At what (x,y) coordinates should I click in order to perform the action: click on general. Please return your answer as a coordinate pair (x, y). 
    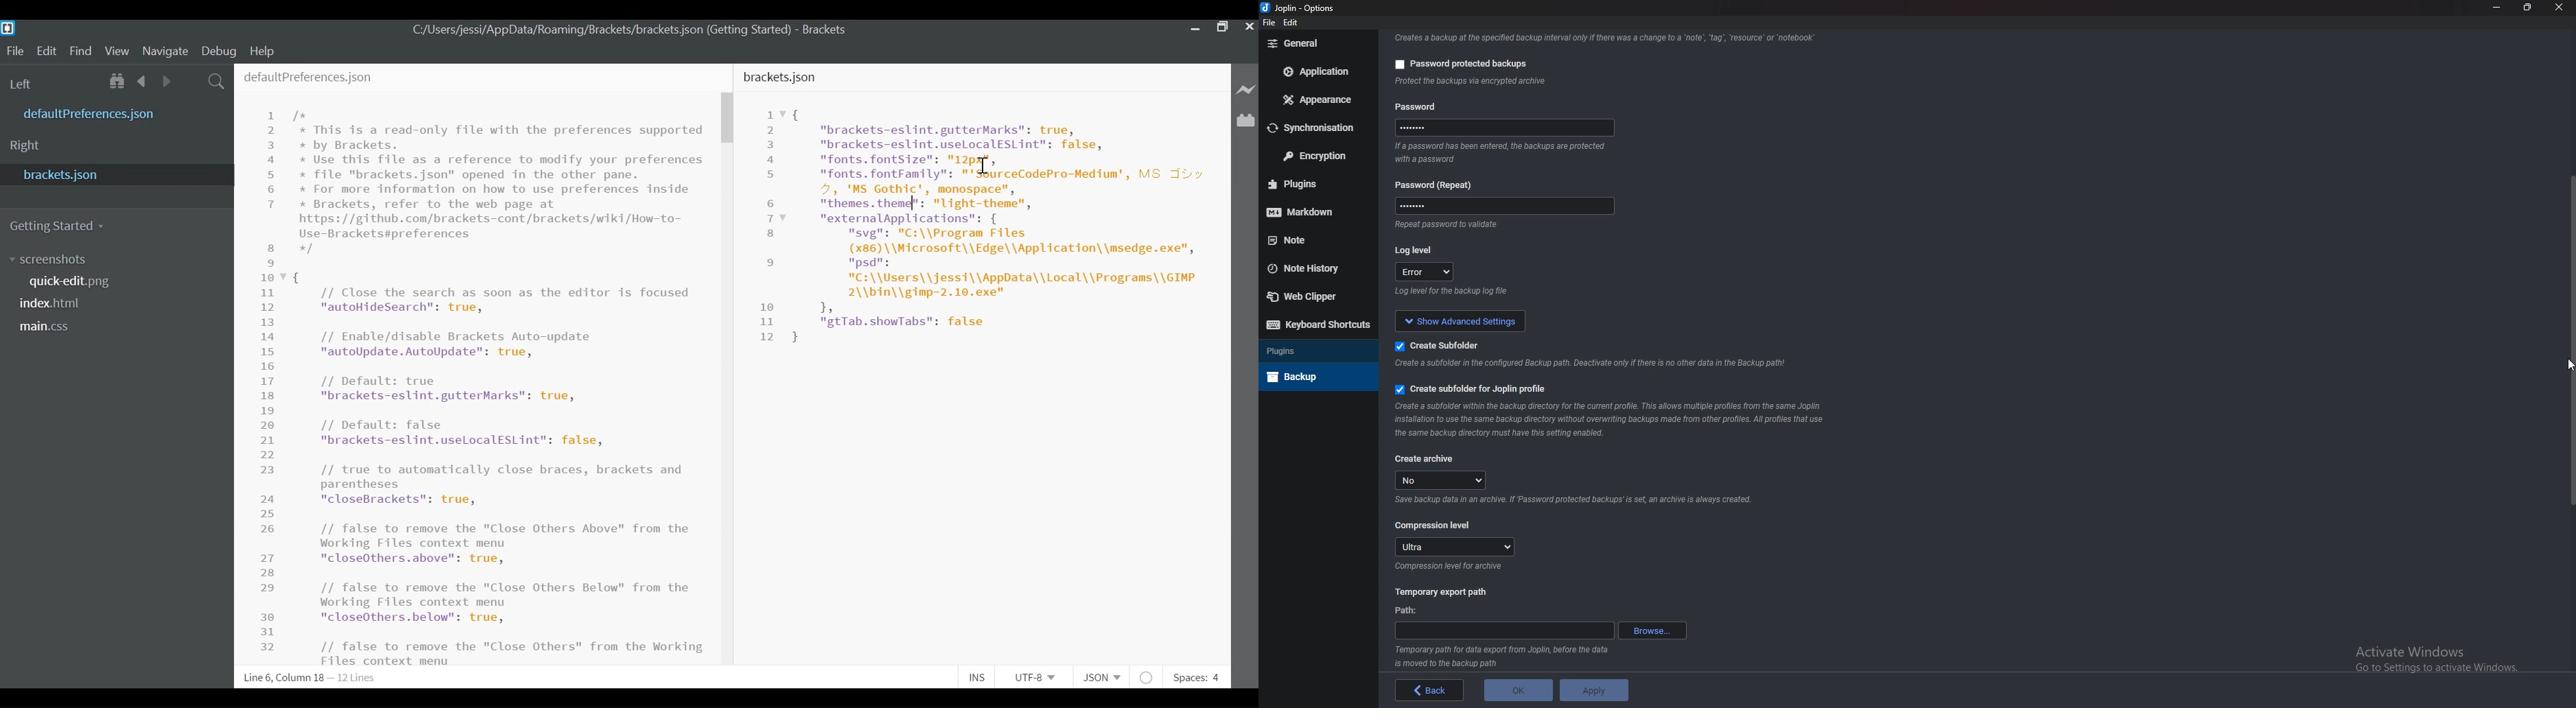
    Looking at the image, I should click on (1314, 43).